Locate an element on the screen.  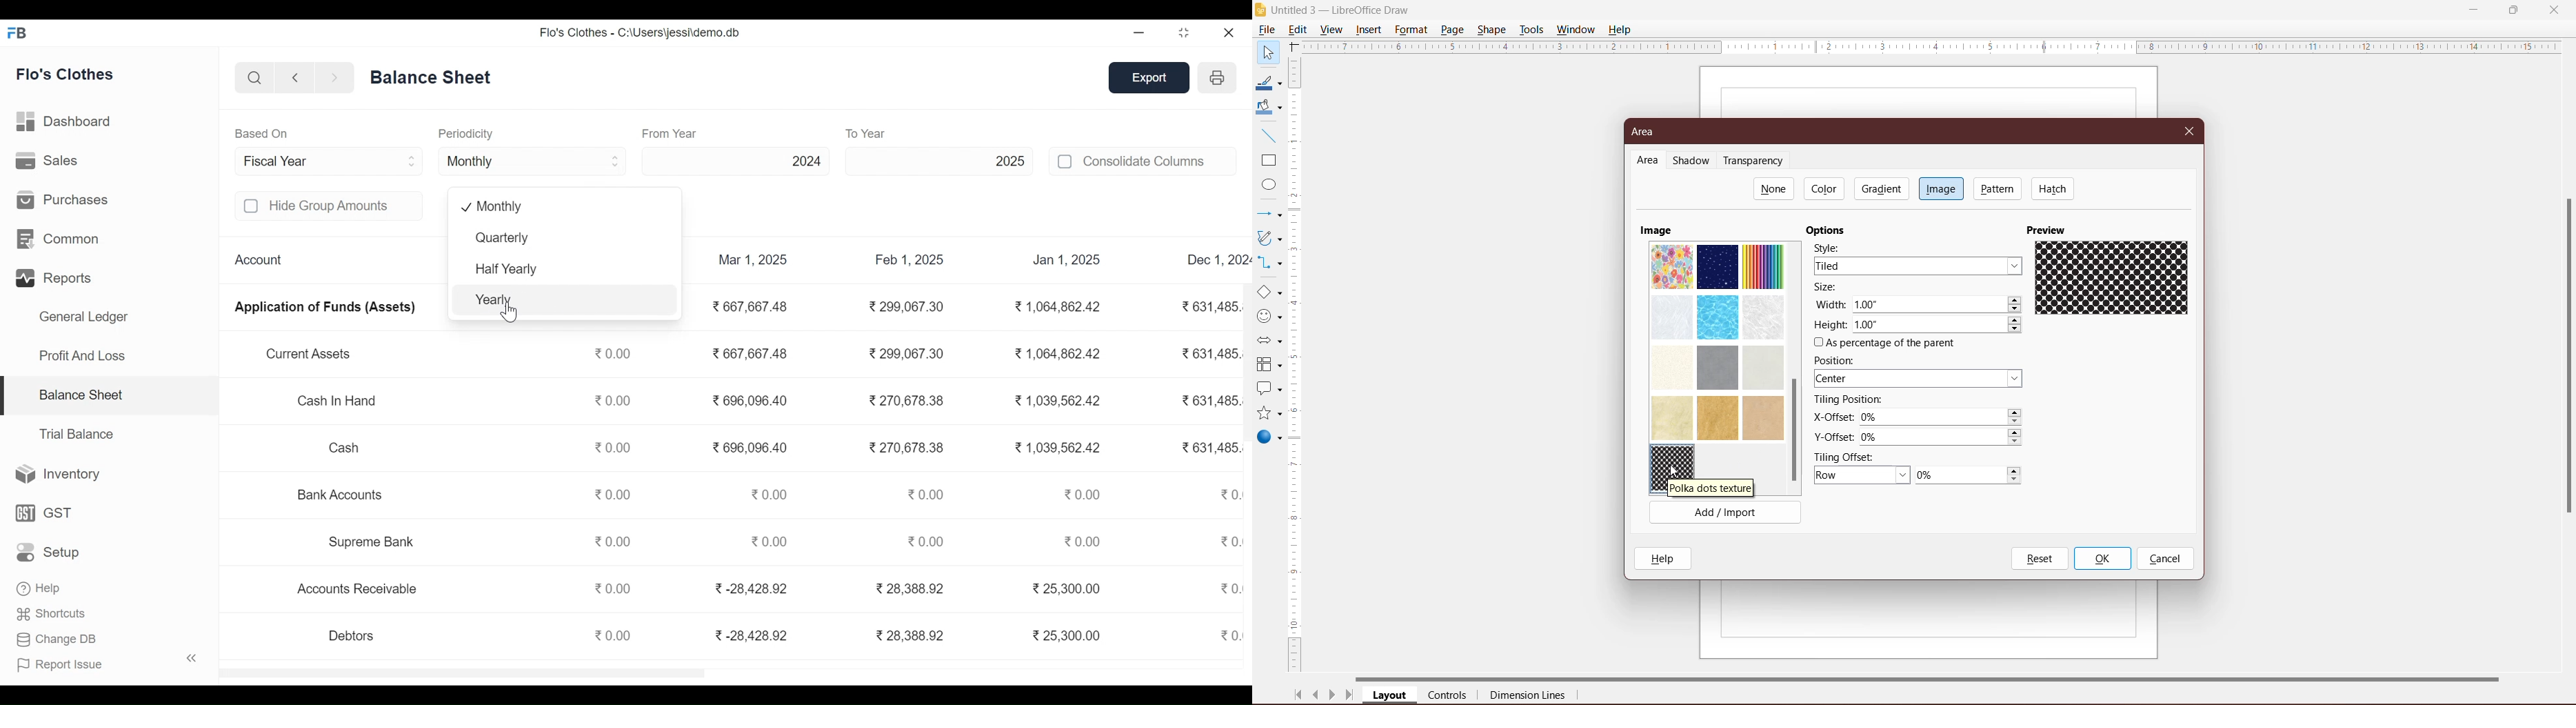
Lines and Arrows is located at coordinates (1268, 215).